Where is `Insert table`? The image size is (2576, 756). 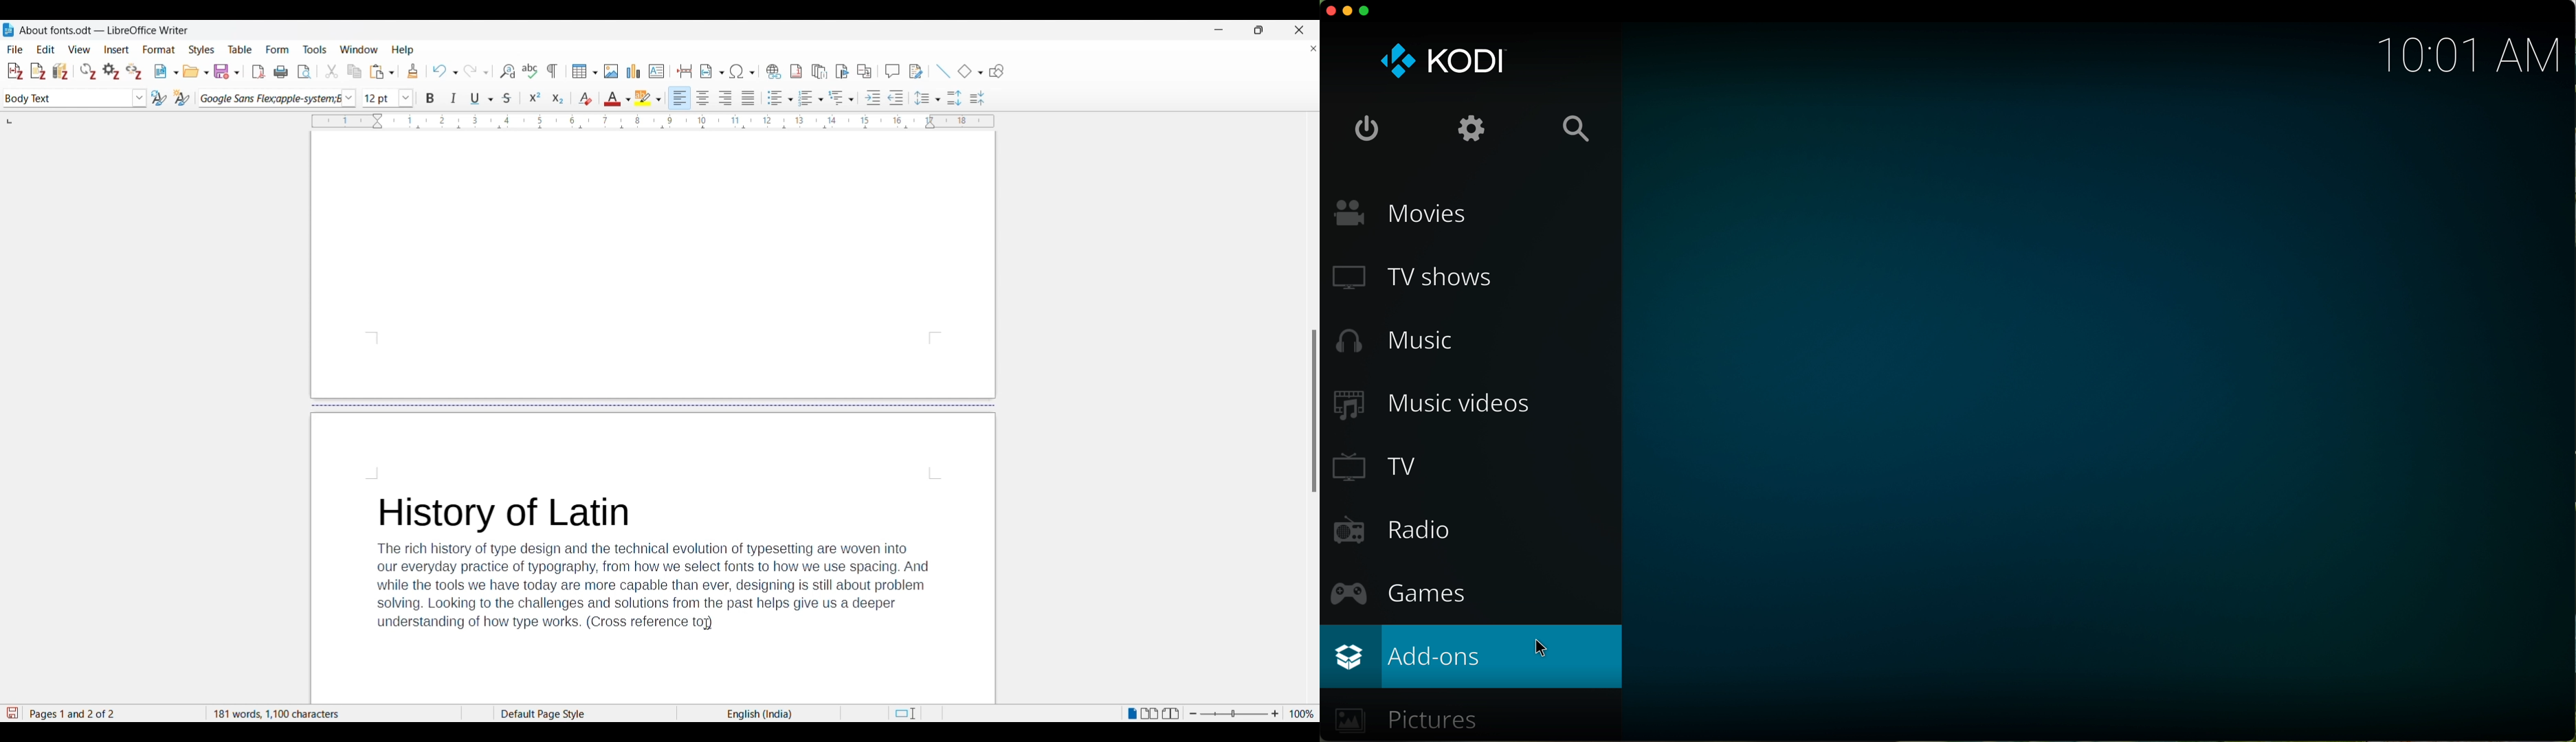
Insert table is located at coordinates (585, 71).